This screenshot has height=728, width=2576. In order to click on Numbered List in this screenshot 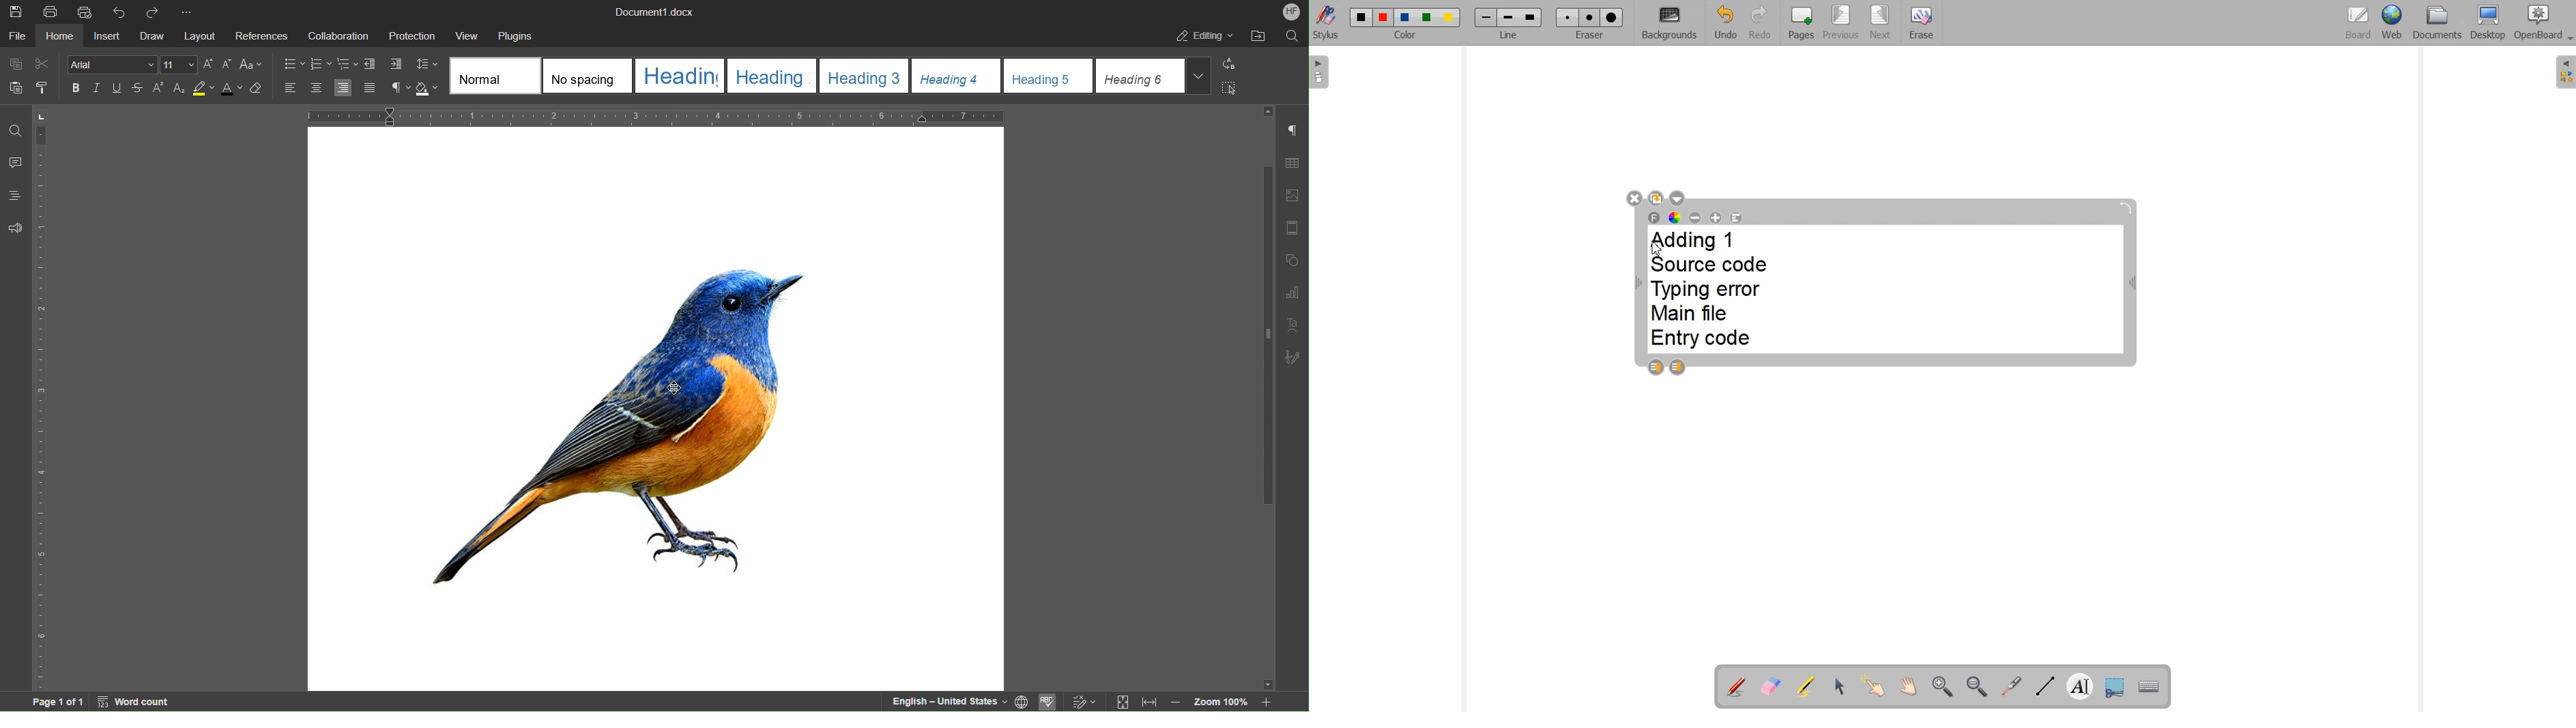, I will do `click(321, 63)`.